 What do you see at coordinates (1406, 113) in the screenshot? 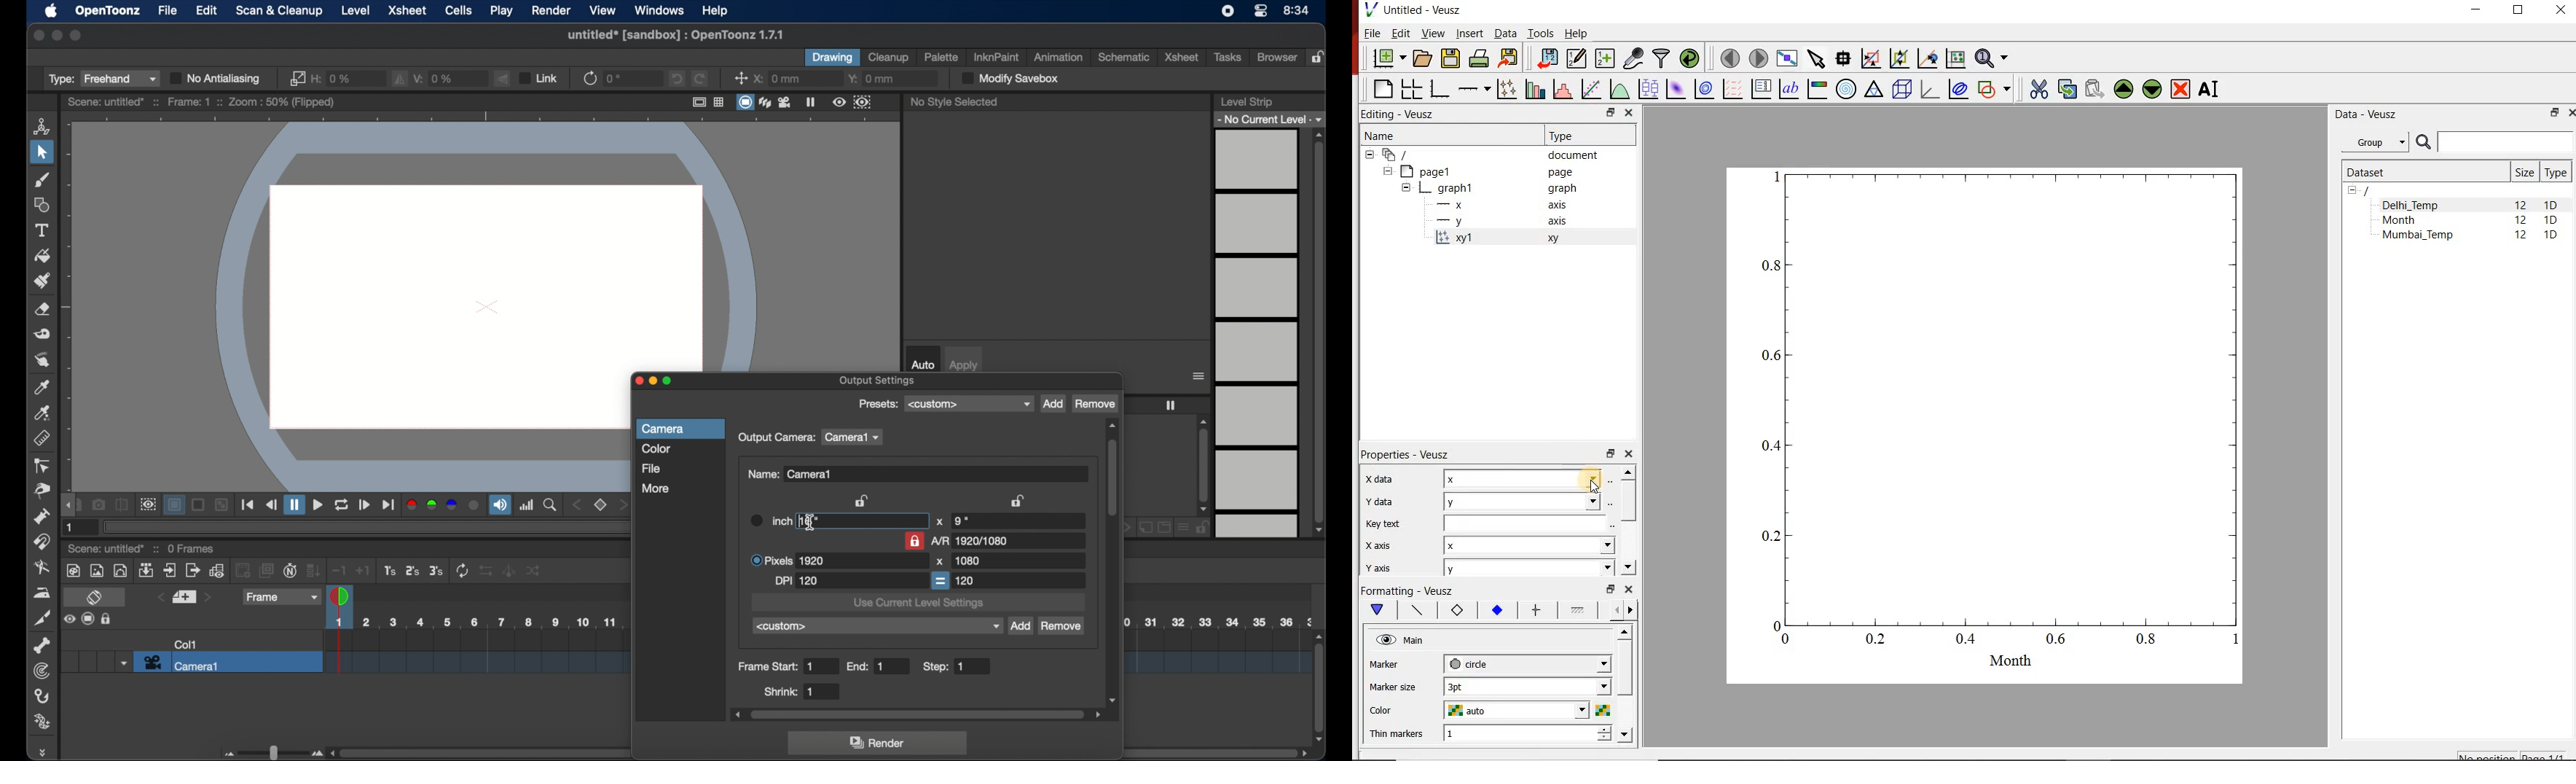
I see `Editing - Veusz` at bounding box center [1406, 113].